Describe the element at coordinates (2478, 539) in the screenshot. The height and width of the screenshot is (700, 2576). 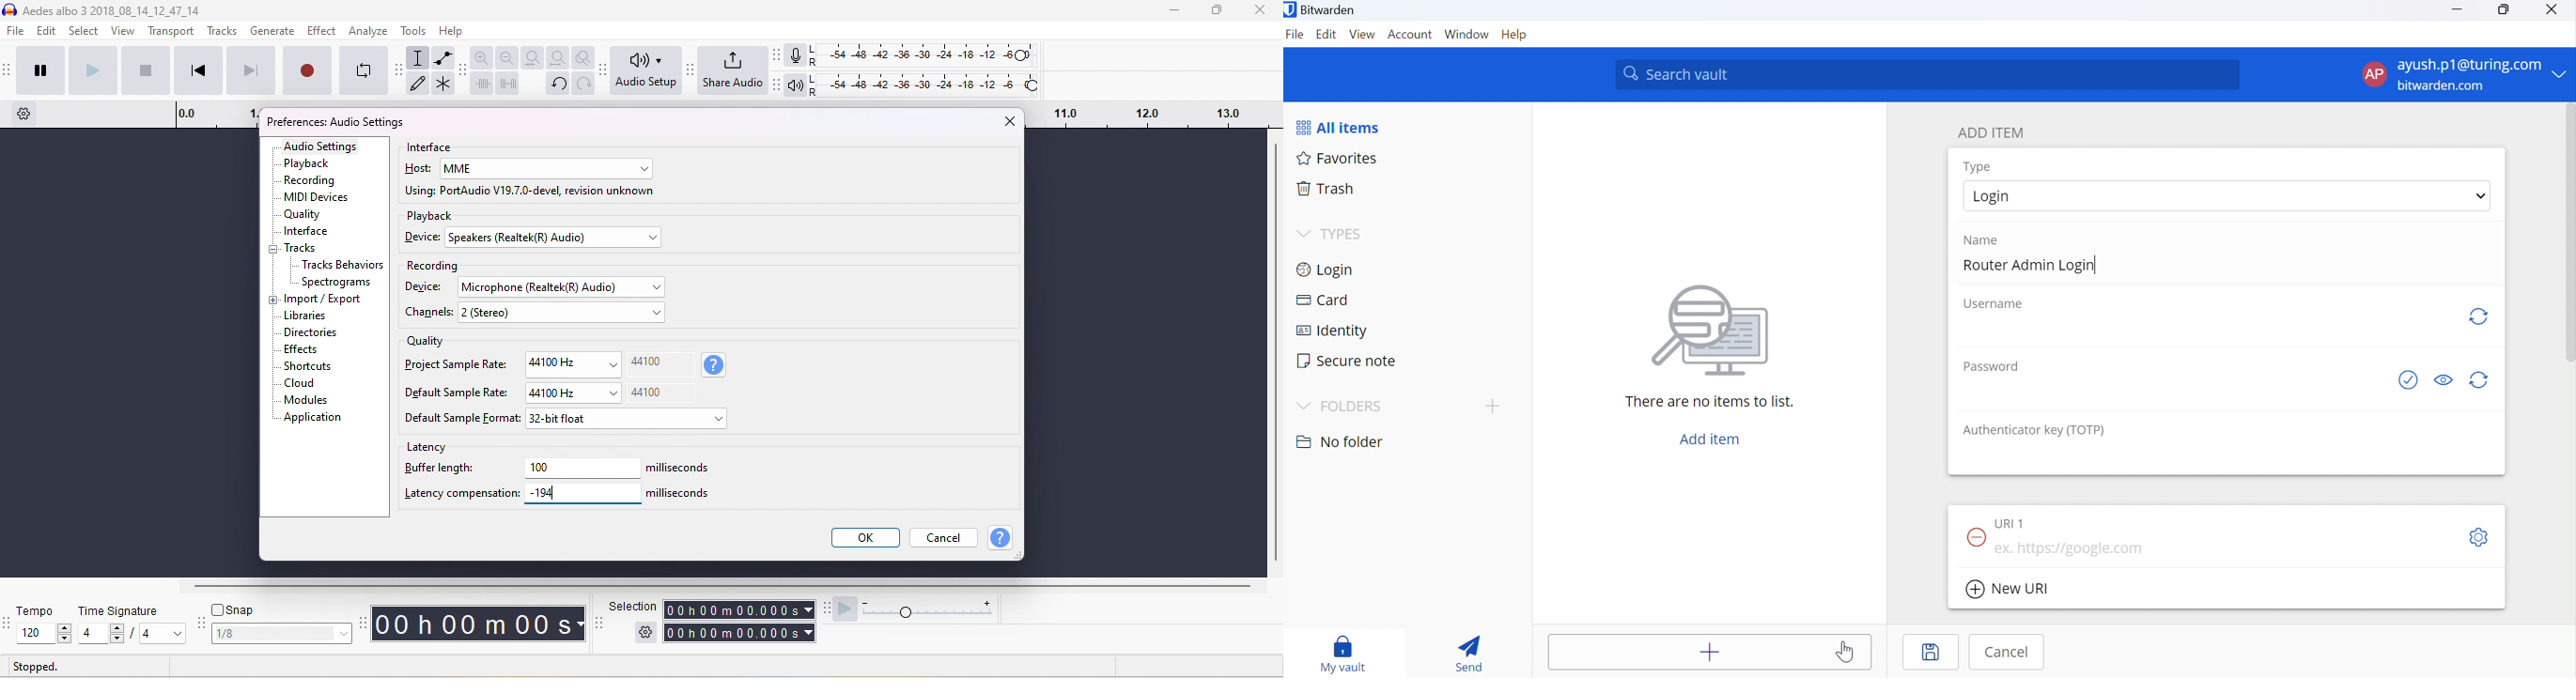
I see `S` at that location.